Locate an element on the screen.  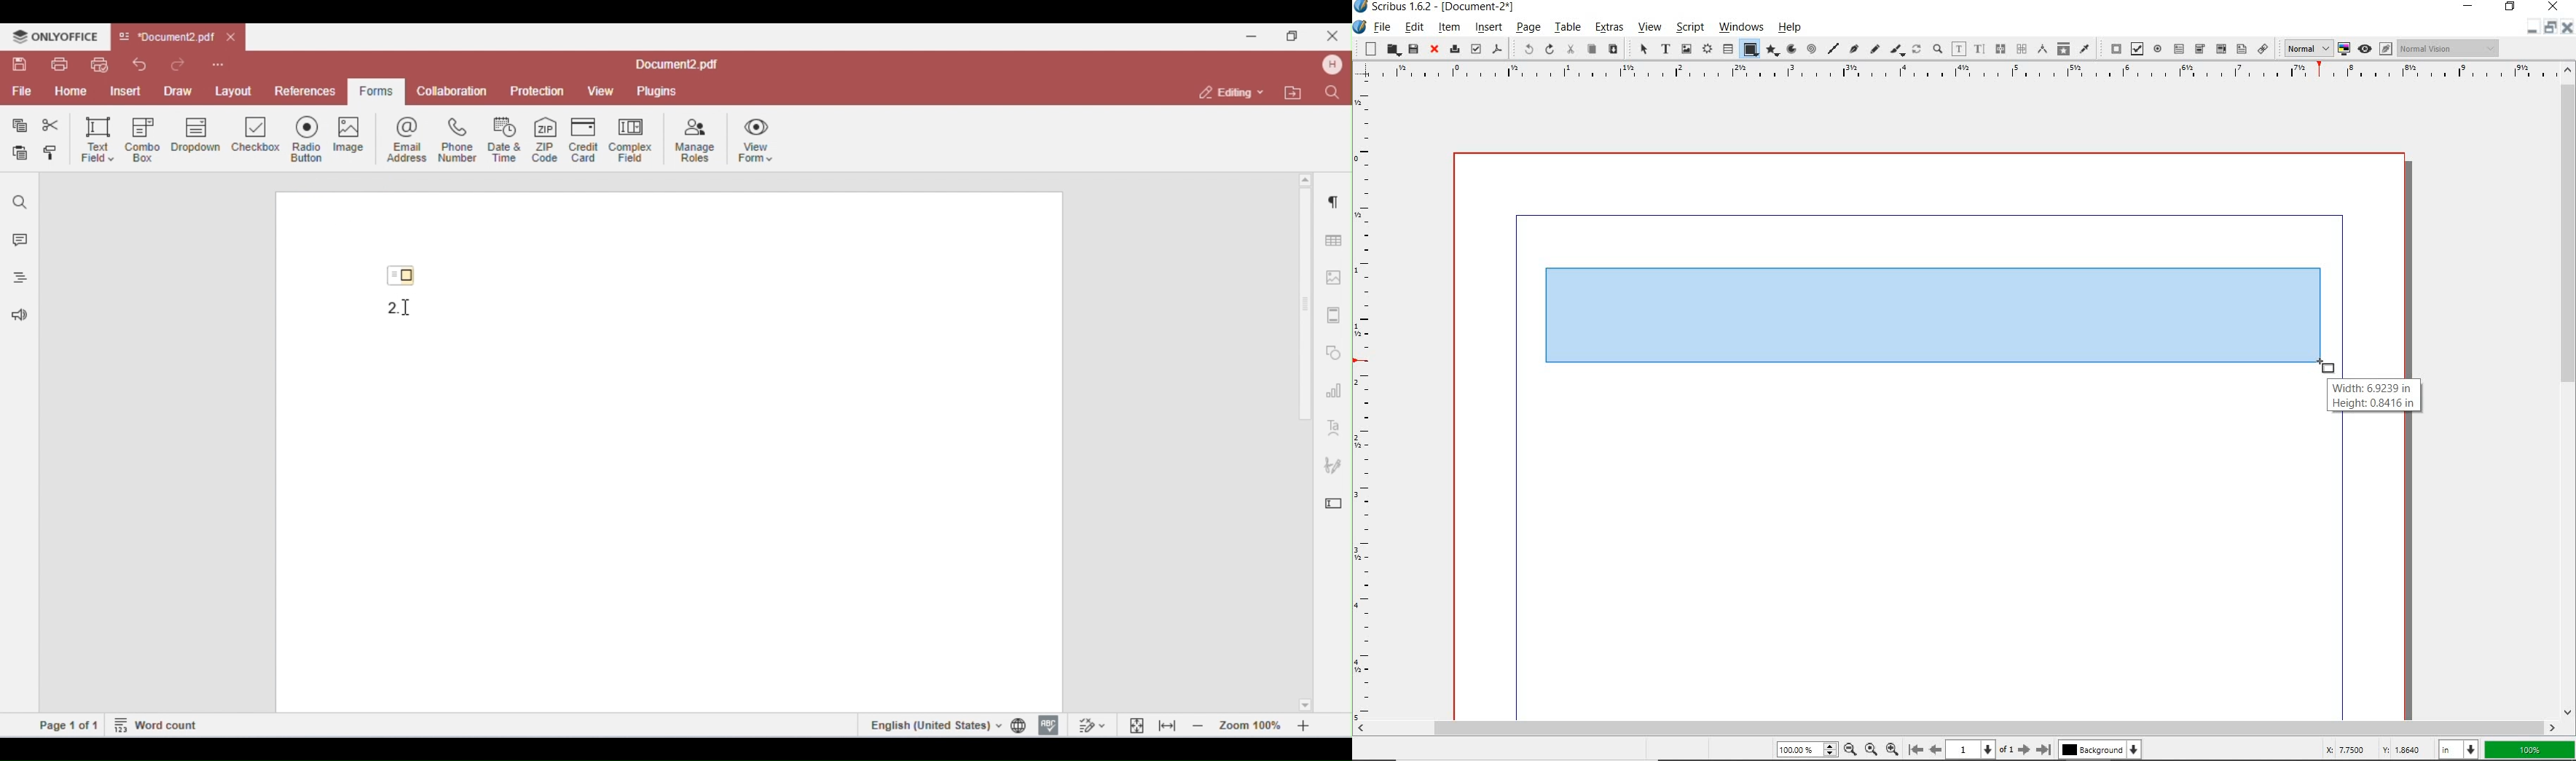
save is located at coordinates (1413, 49).